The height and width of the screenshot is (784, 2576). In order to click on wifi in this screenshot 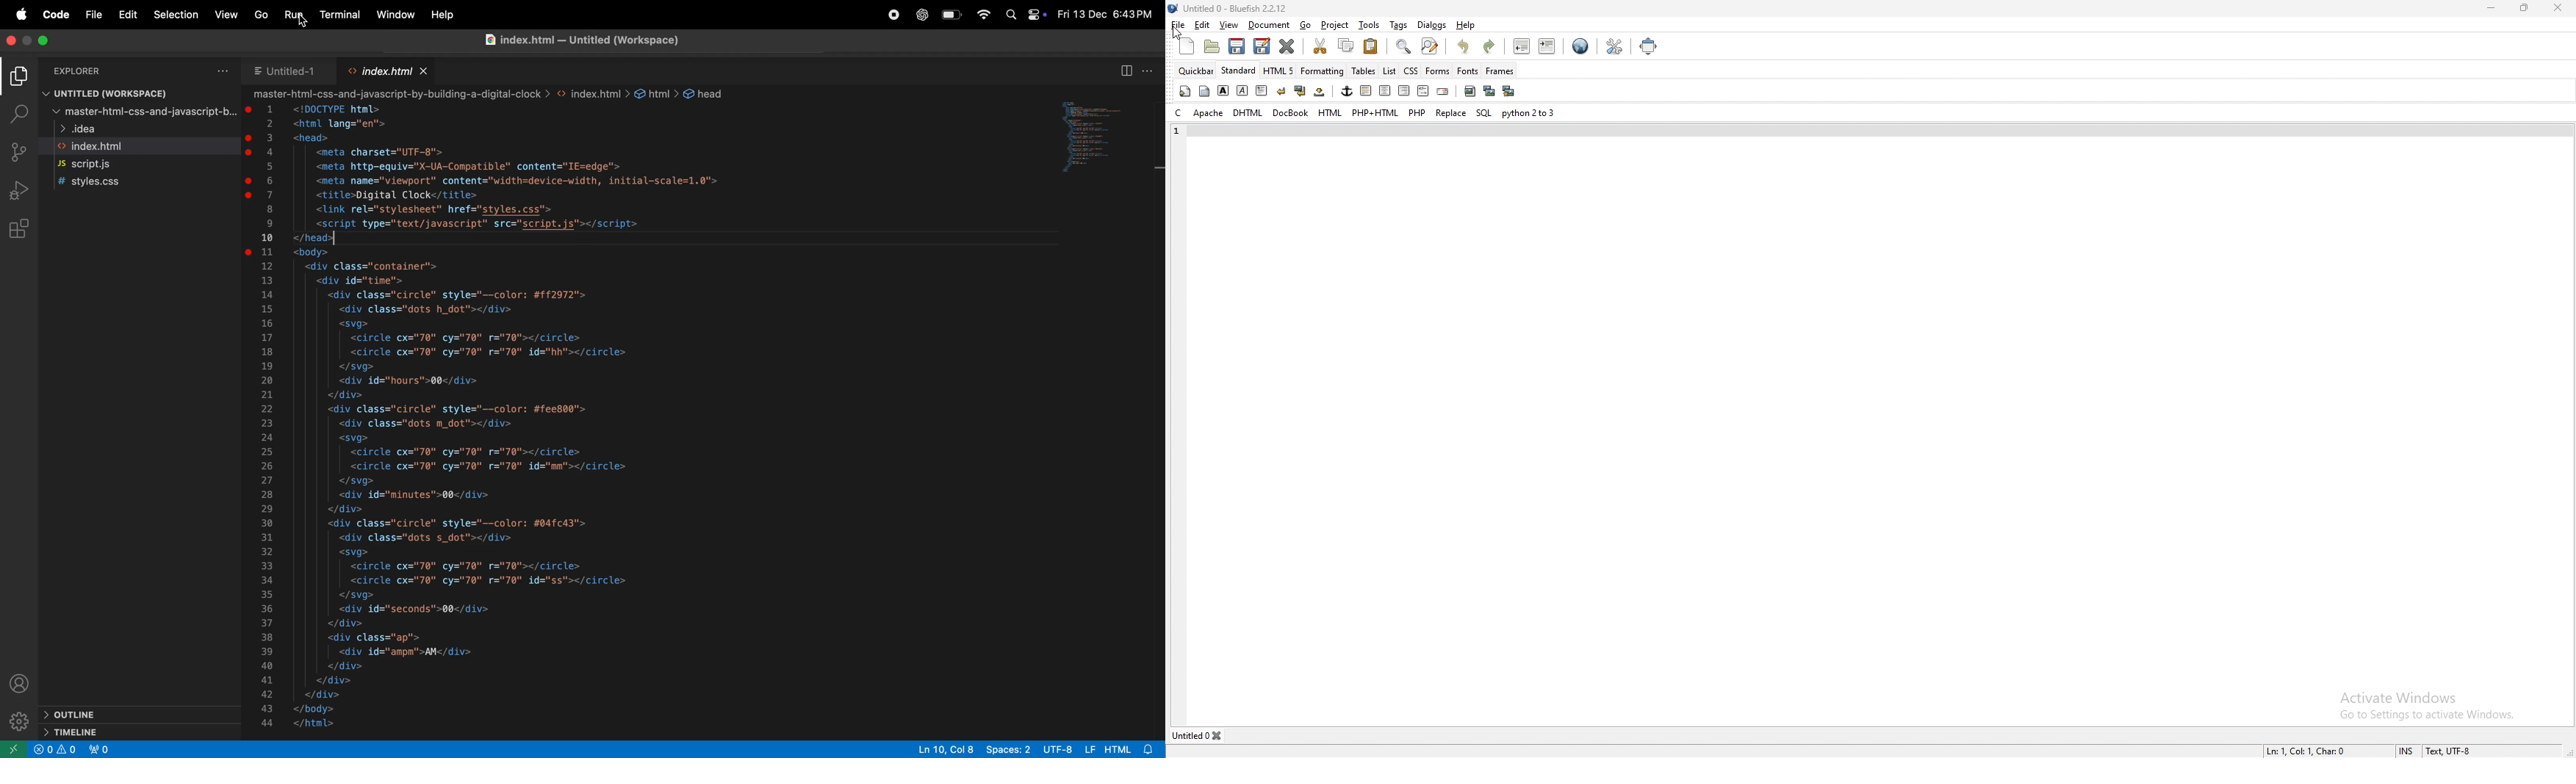, I will do `click(985, 15)`.